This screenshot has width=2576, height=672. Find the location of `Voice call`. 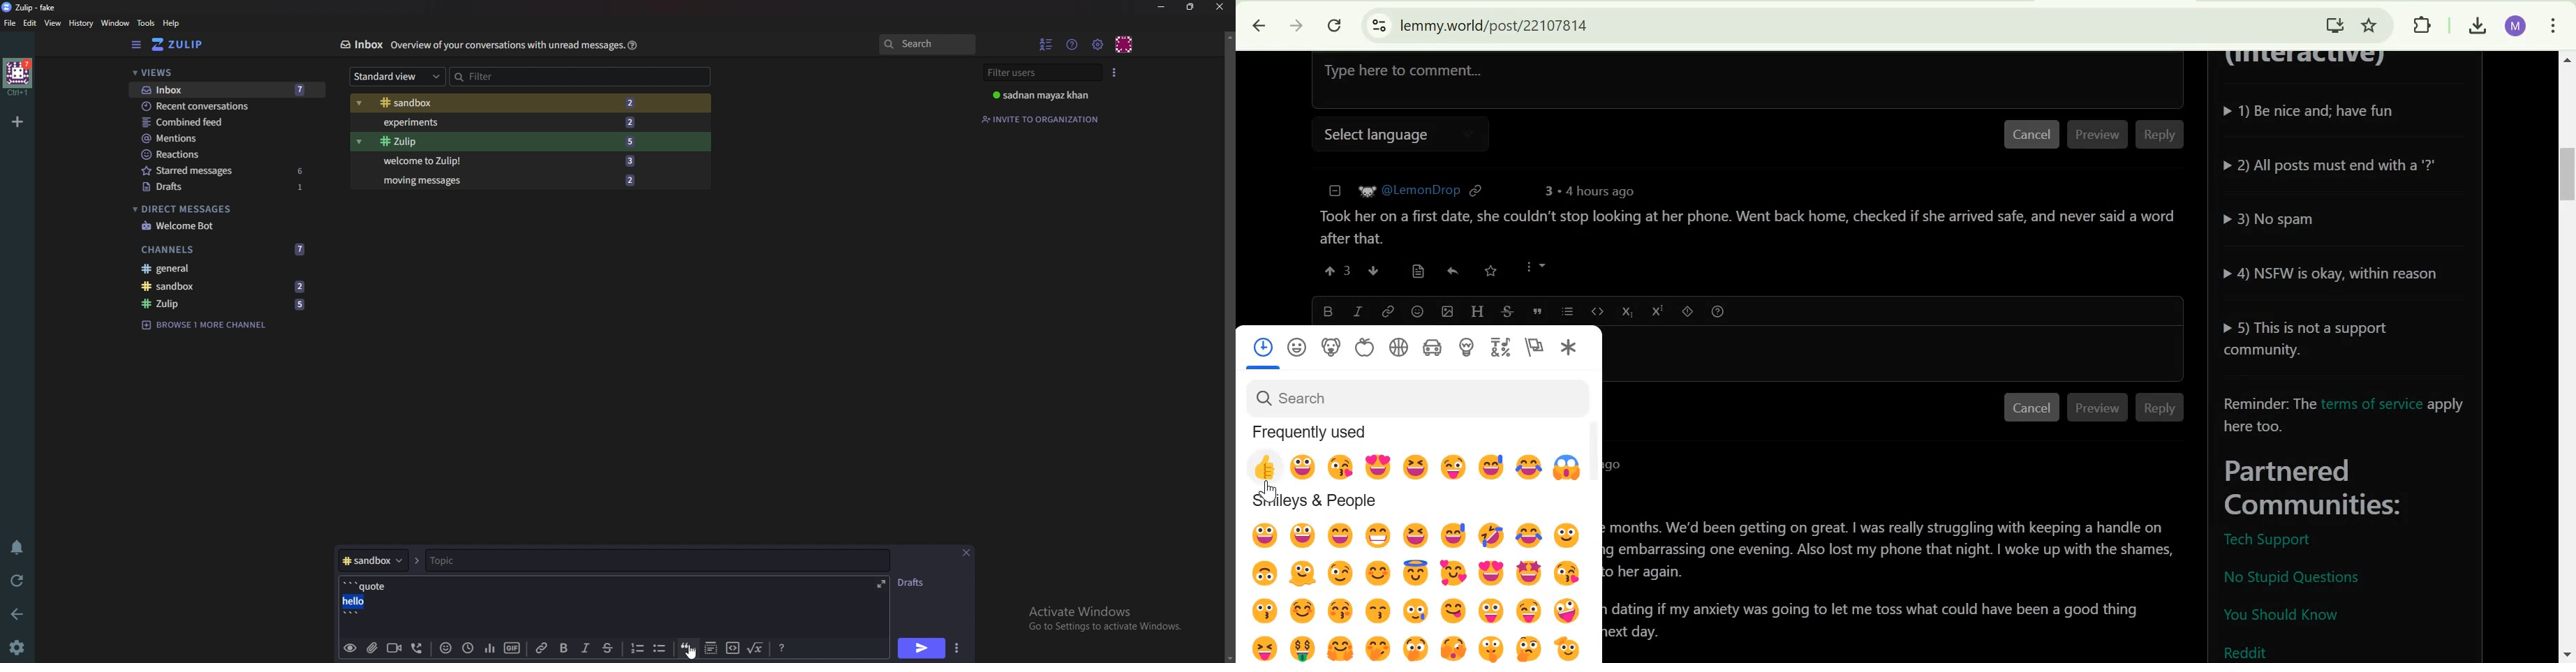

Voice call is located at coordinates (417, 647).